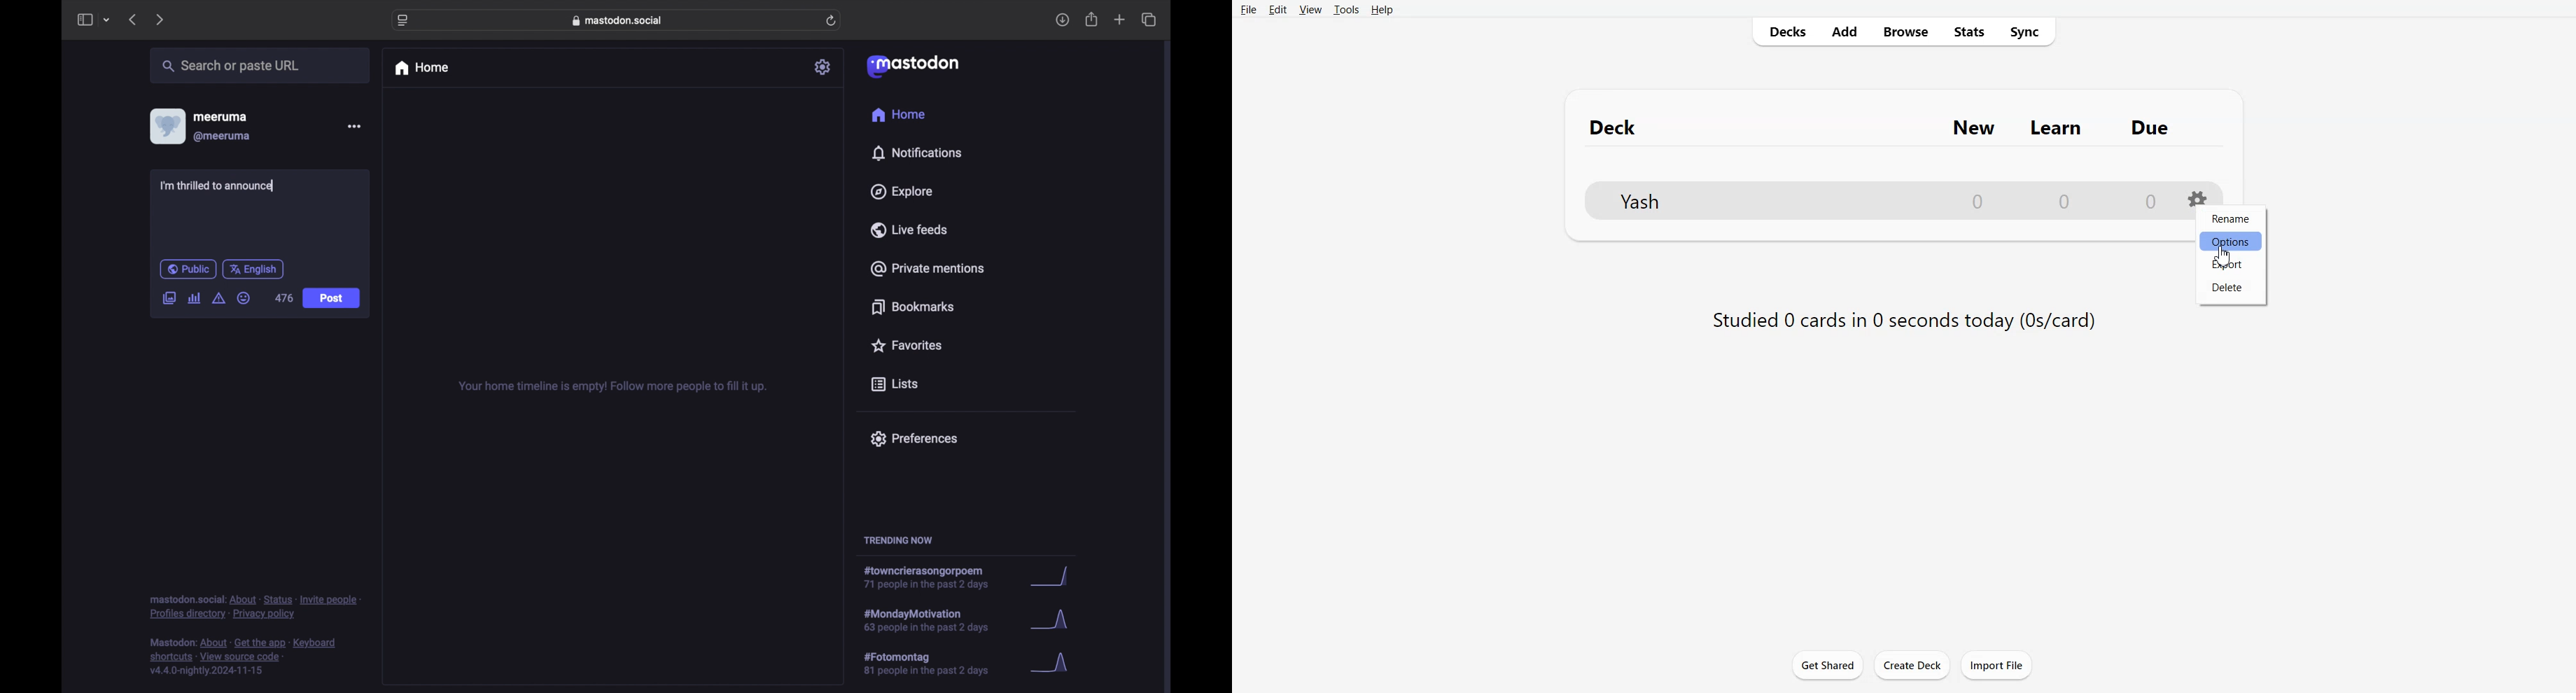 This screenshot has width=2576, height=700. I want to click on new tab overview, so click(1120, 19).